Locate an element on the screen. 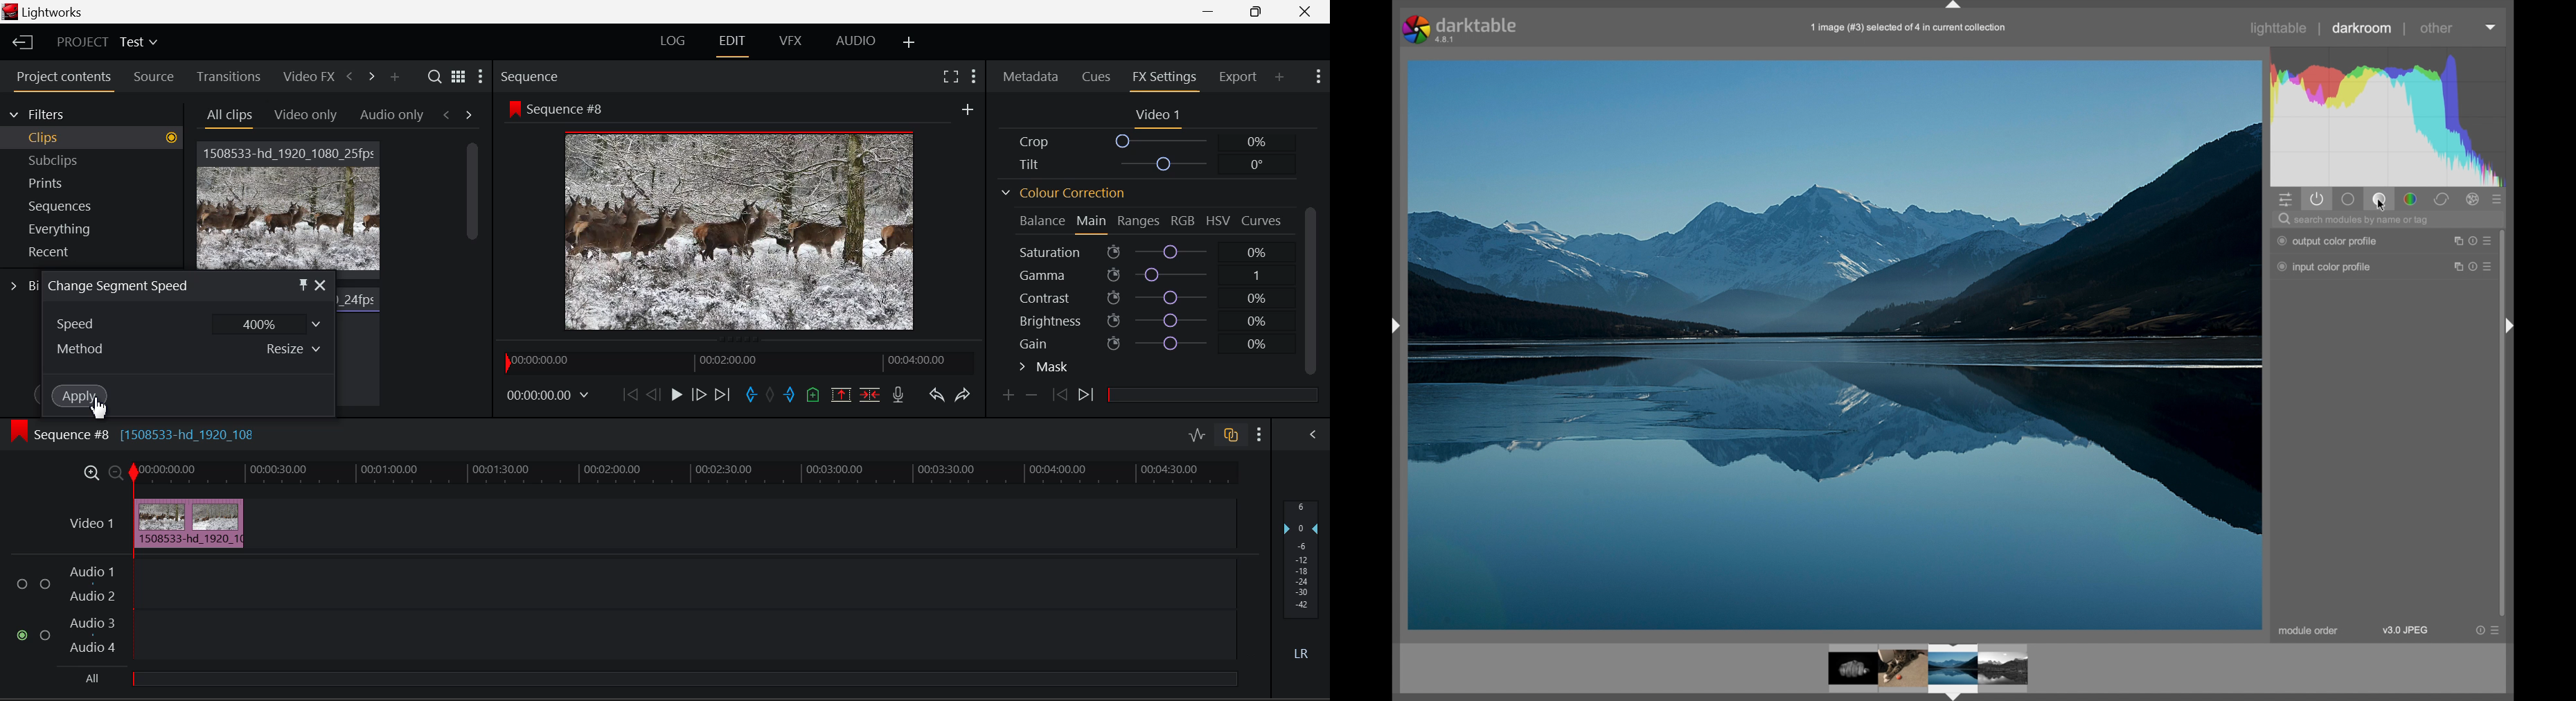 This screenshot has width=2576, height=728. Video FX Tab is located at coordinates (309, 78).